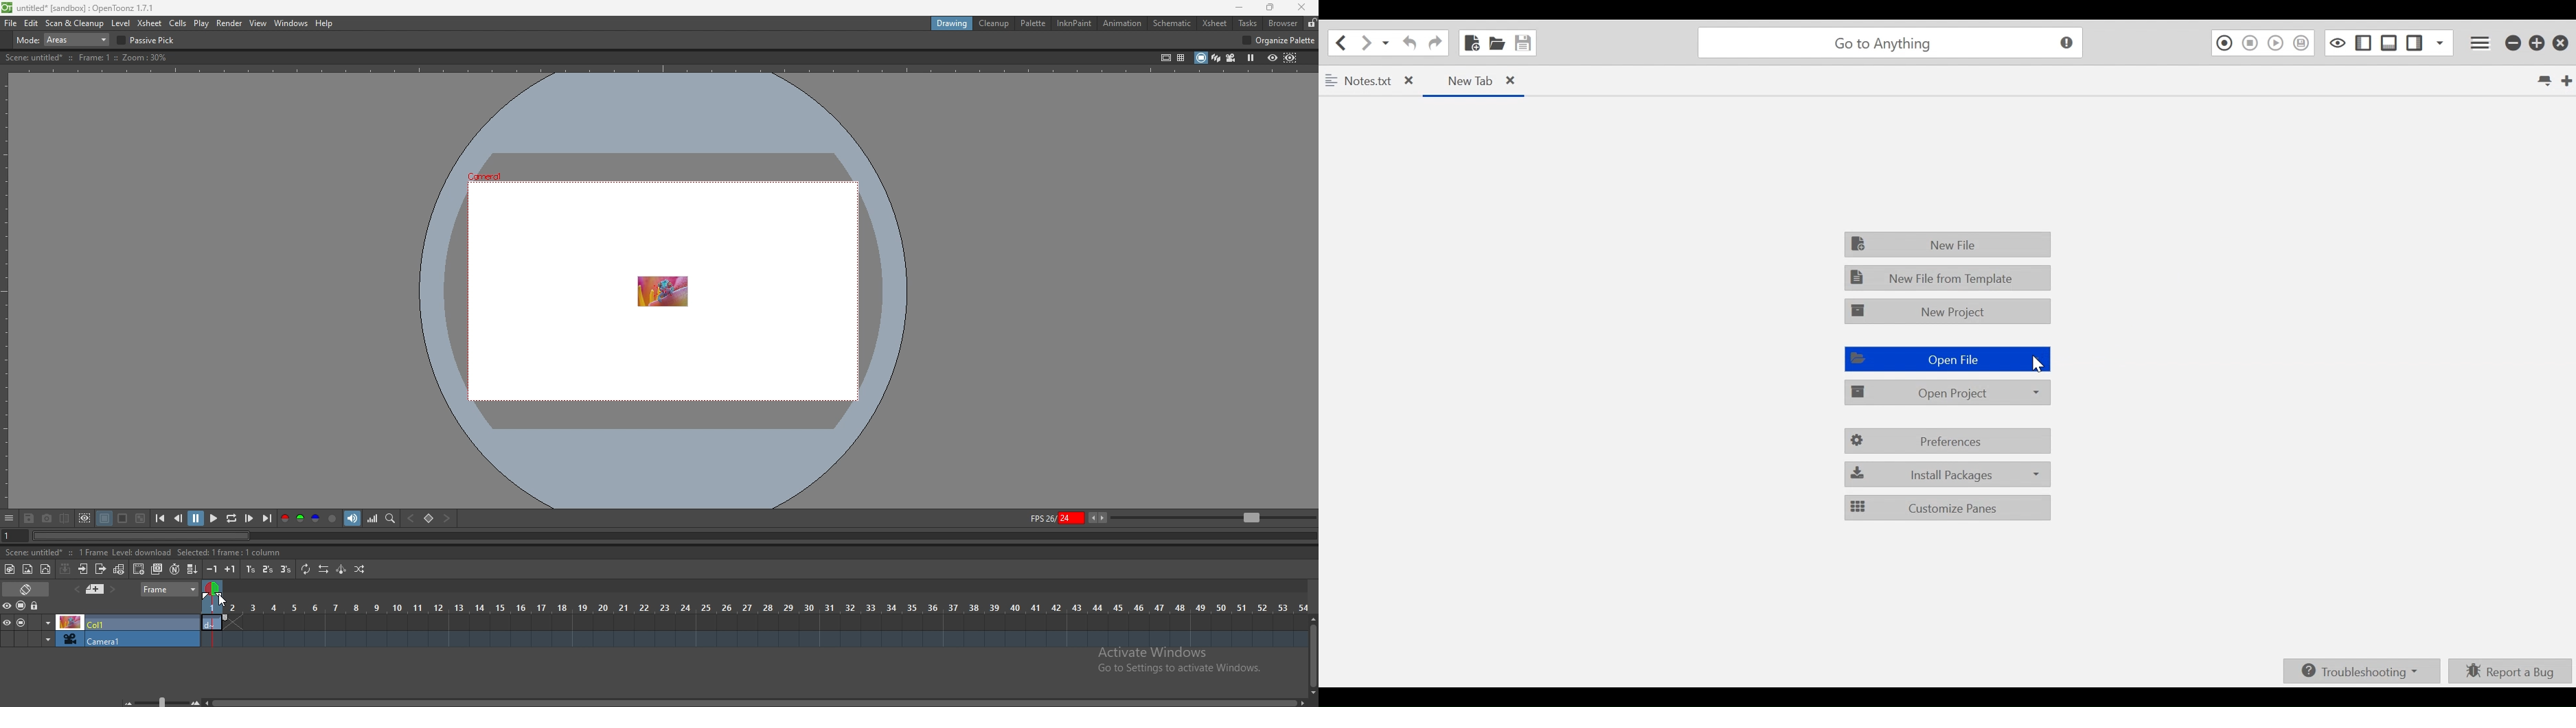  Describe the element at coordinates (2249, 43) in the screenshot. I see `Stop Recording Macro` at that location.